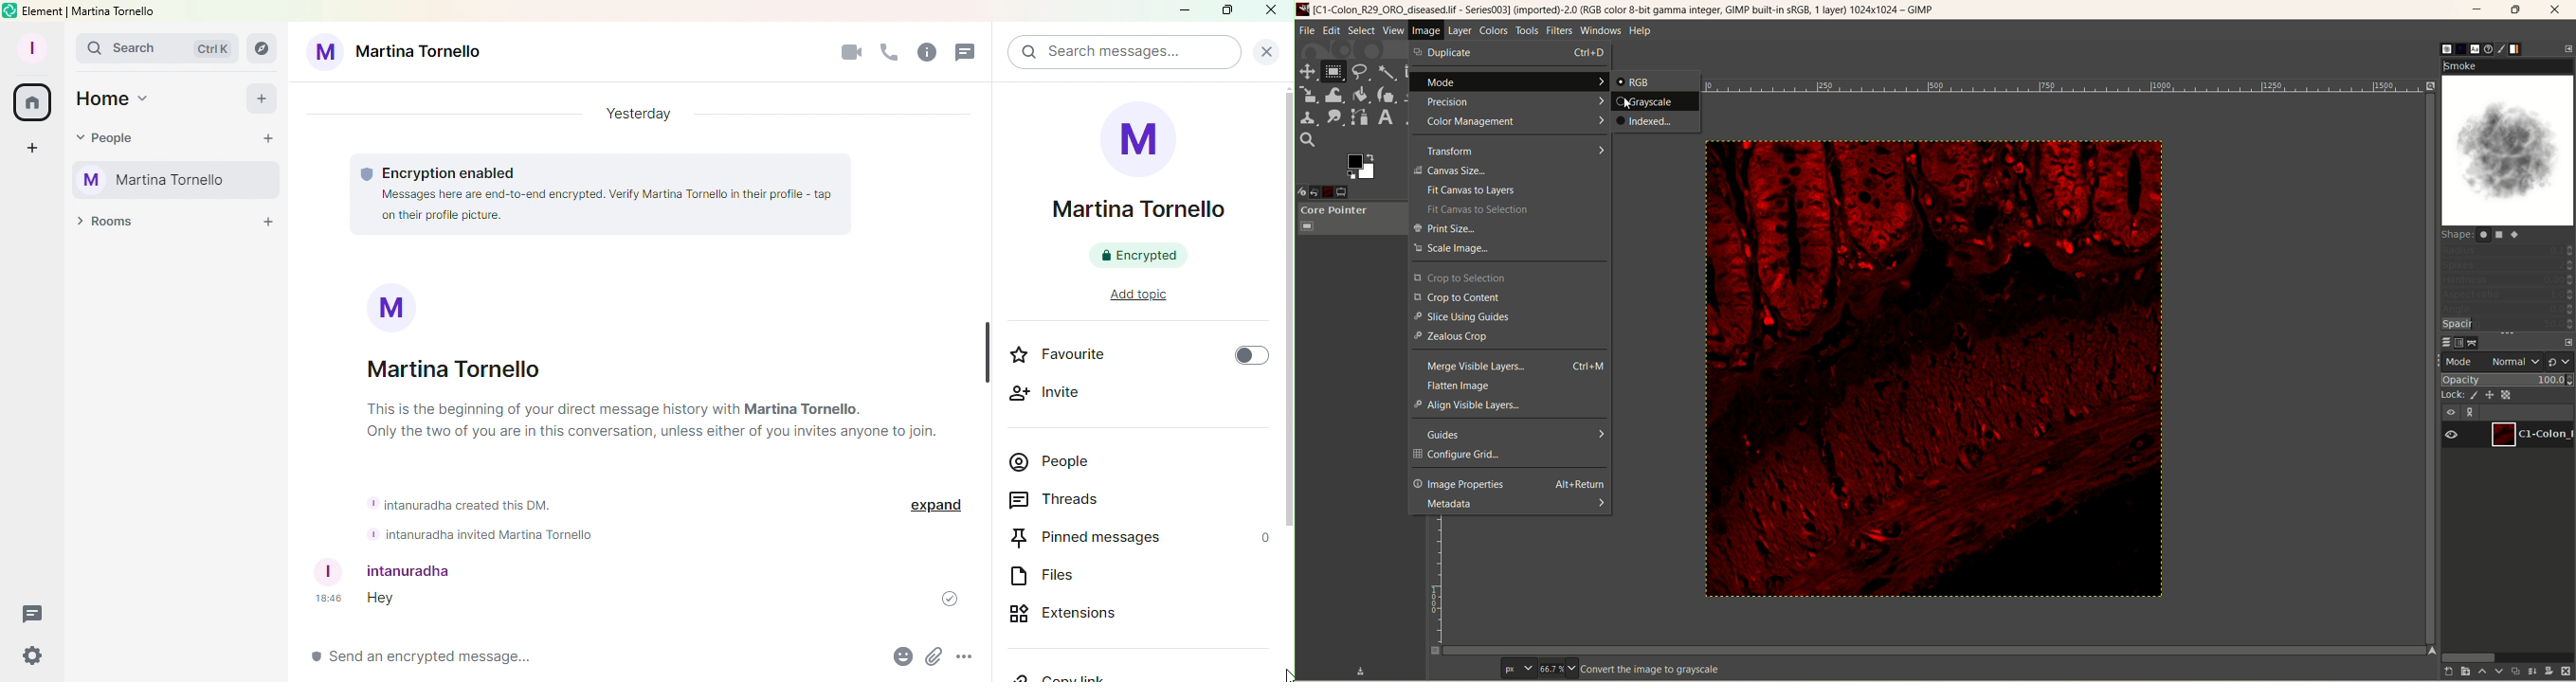  Describe the element at coordinates (2462, 343) in the screenshot. I see `channels` at that location.